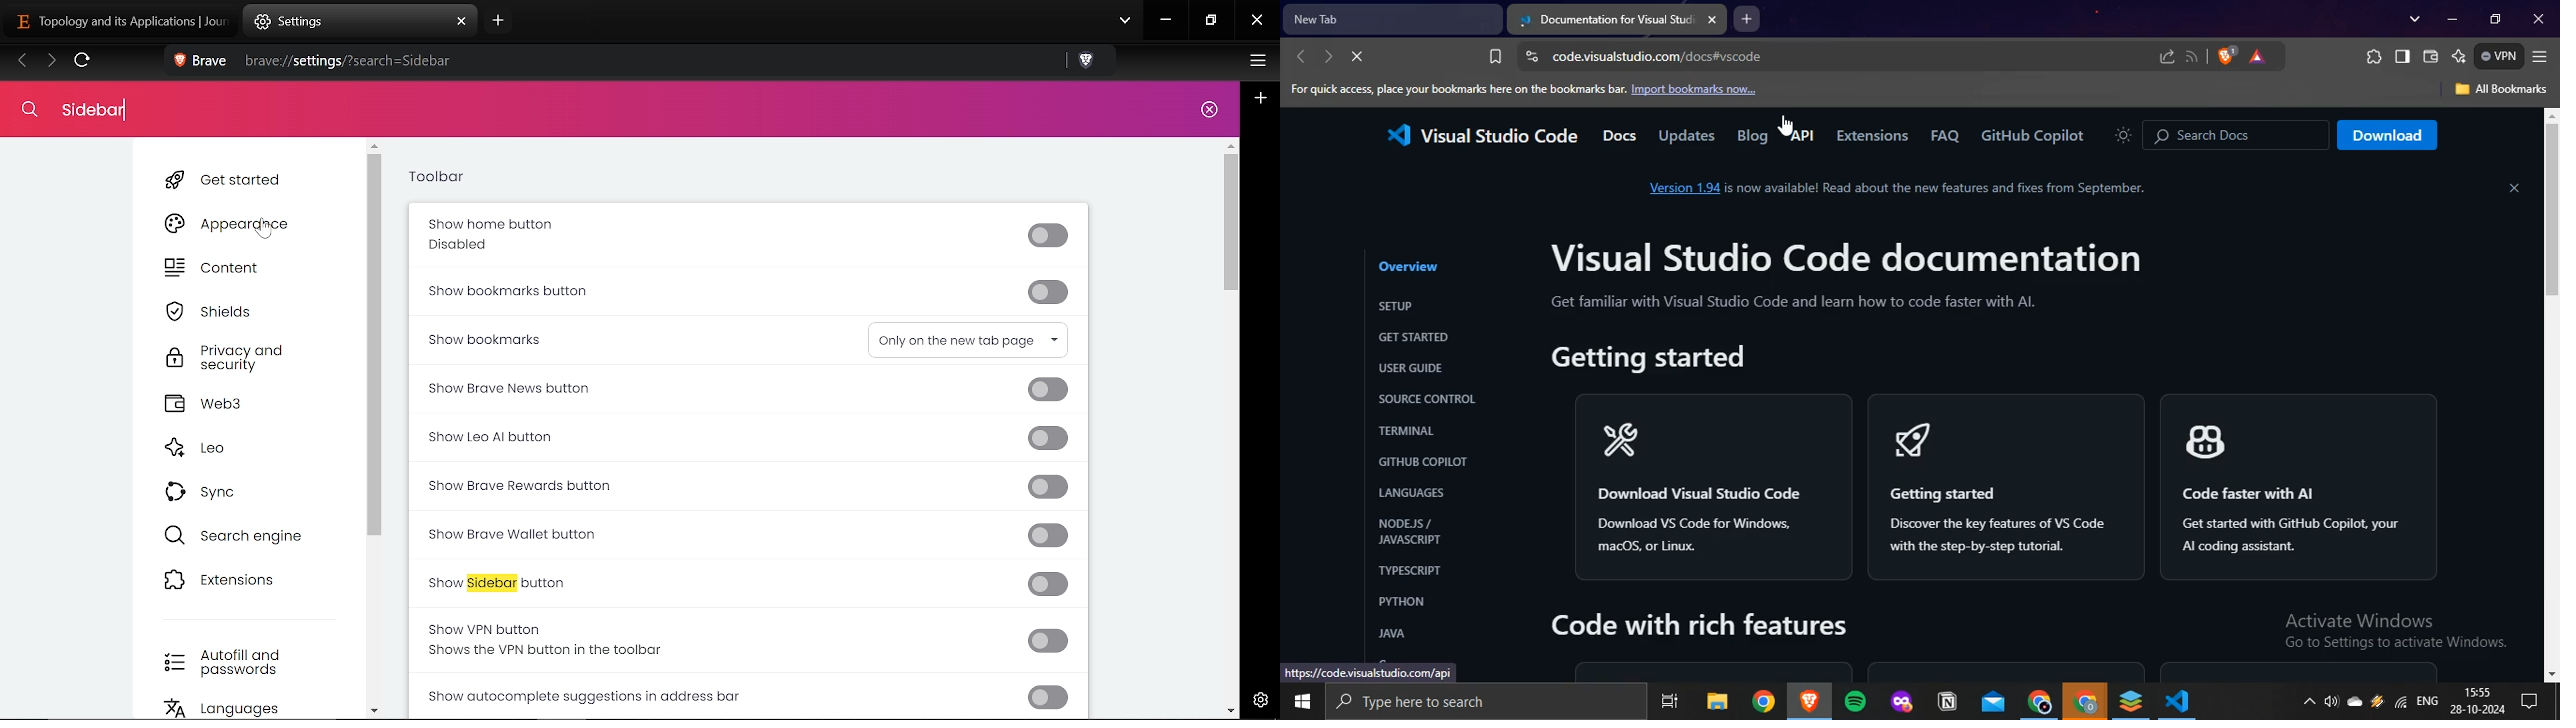  Describe the element at coordinates (2033, 137) in the screenshot. I see `GitHub Copilot` at that location.